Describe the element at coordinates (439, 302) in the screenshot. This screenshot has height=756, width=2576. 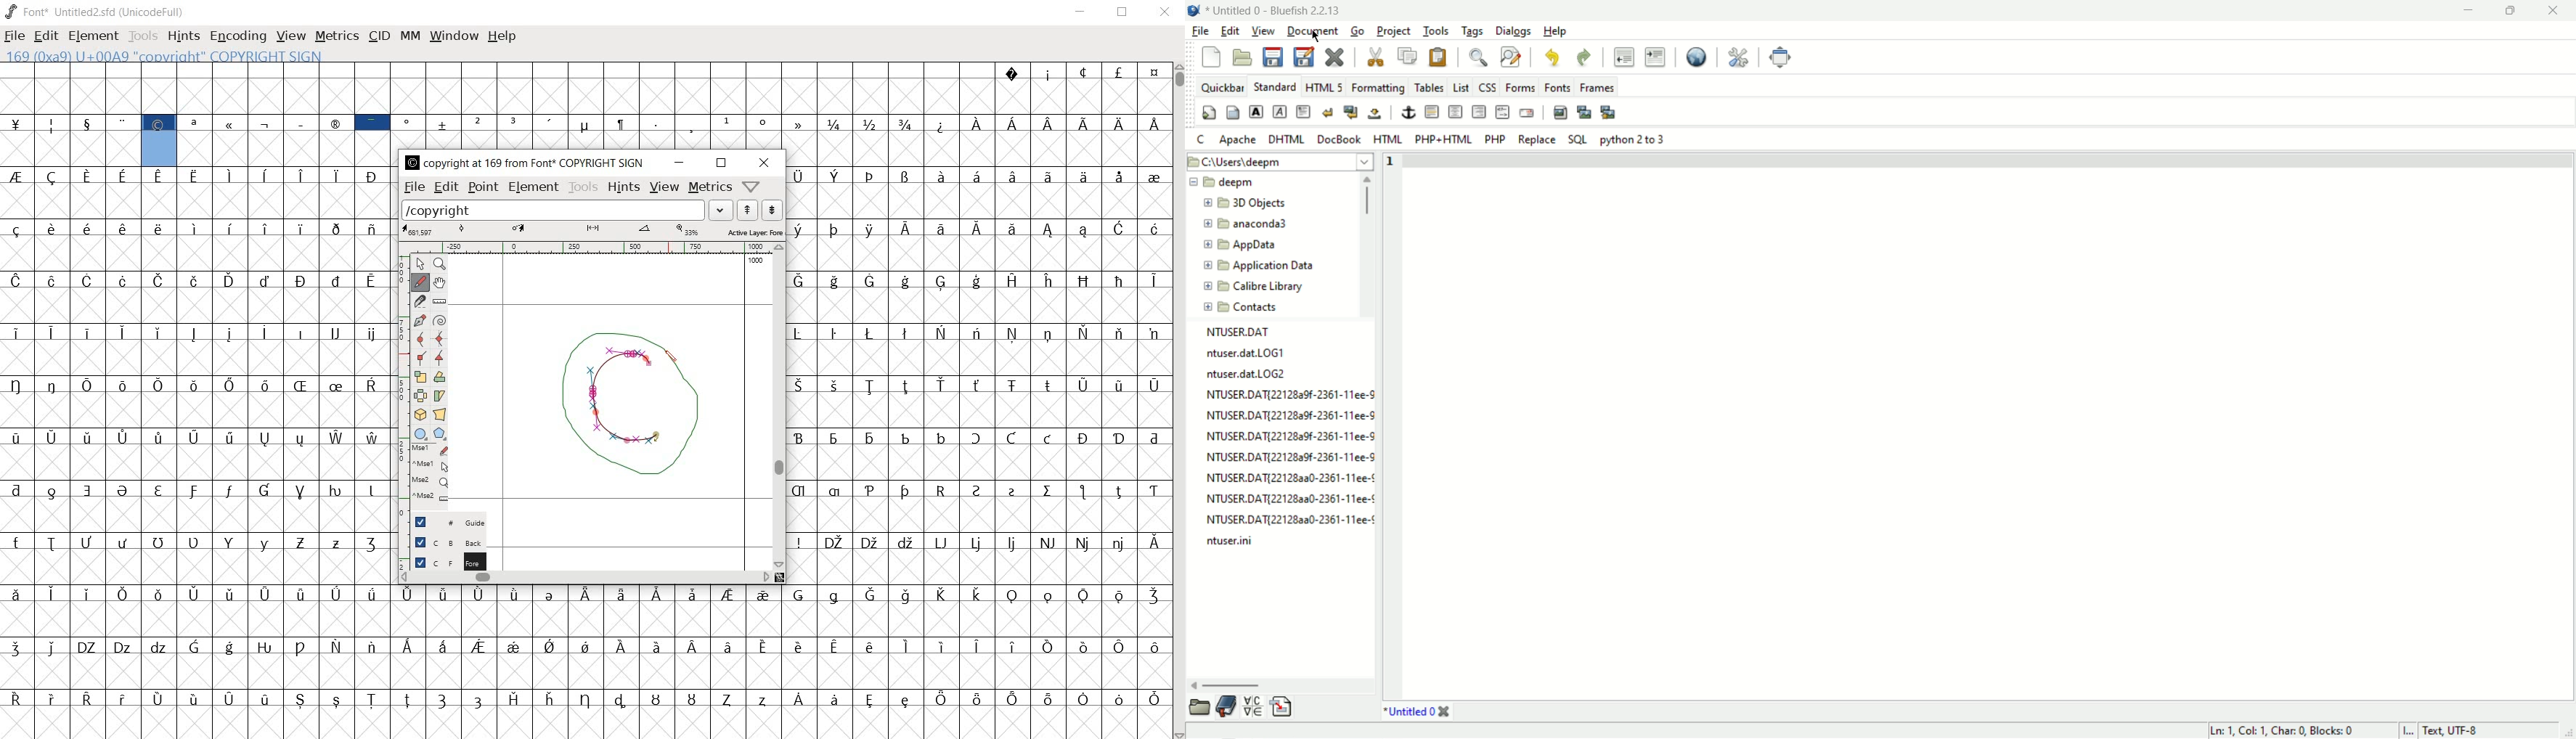
I see `measure a distance, angle between points` at that location.